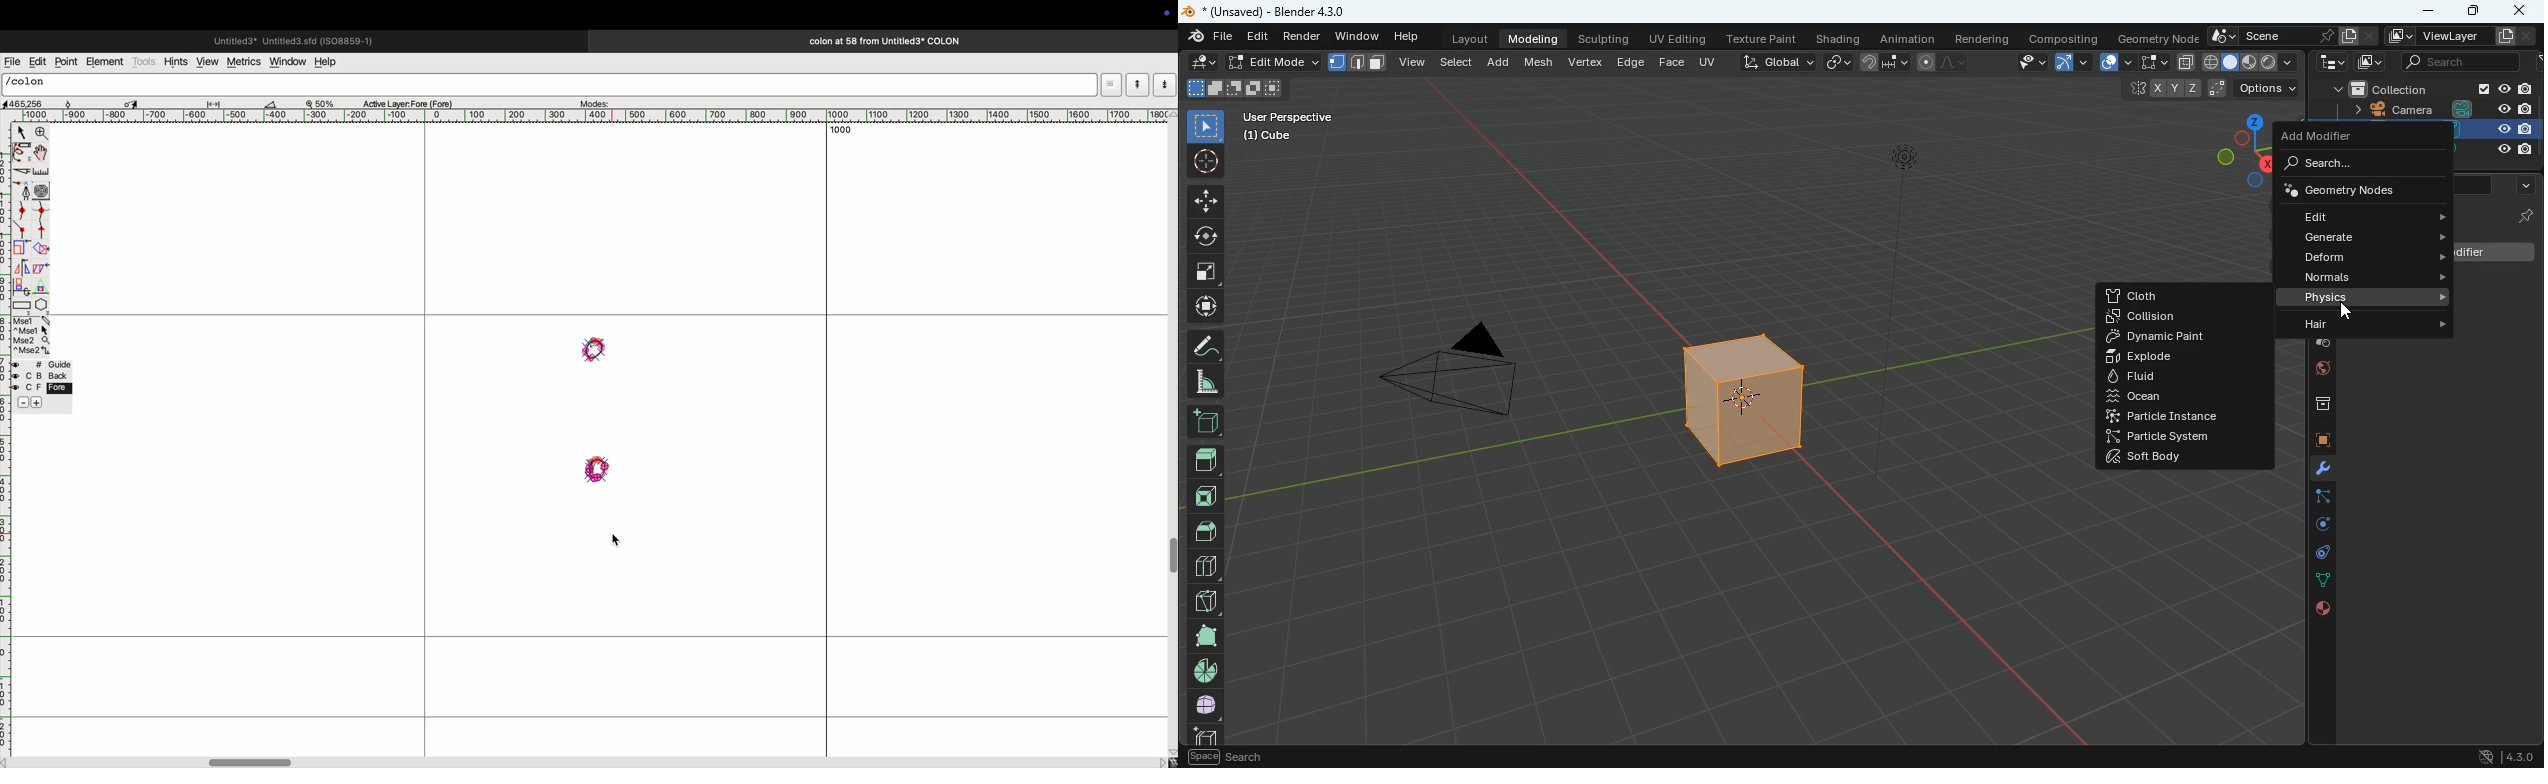 The height and width of the screenshot is (784, 2548). I want to click on pie, so click(1208, 671).